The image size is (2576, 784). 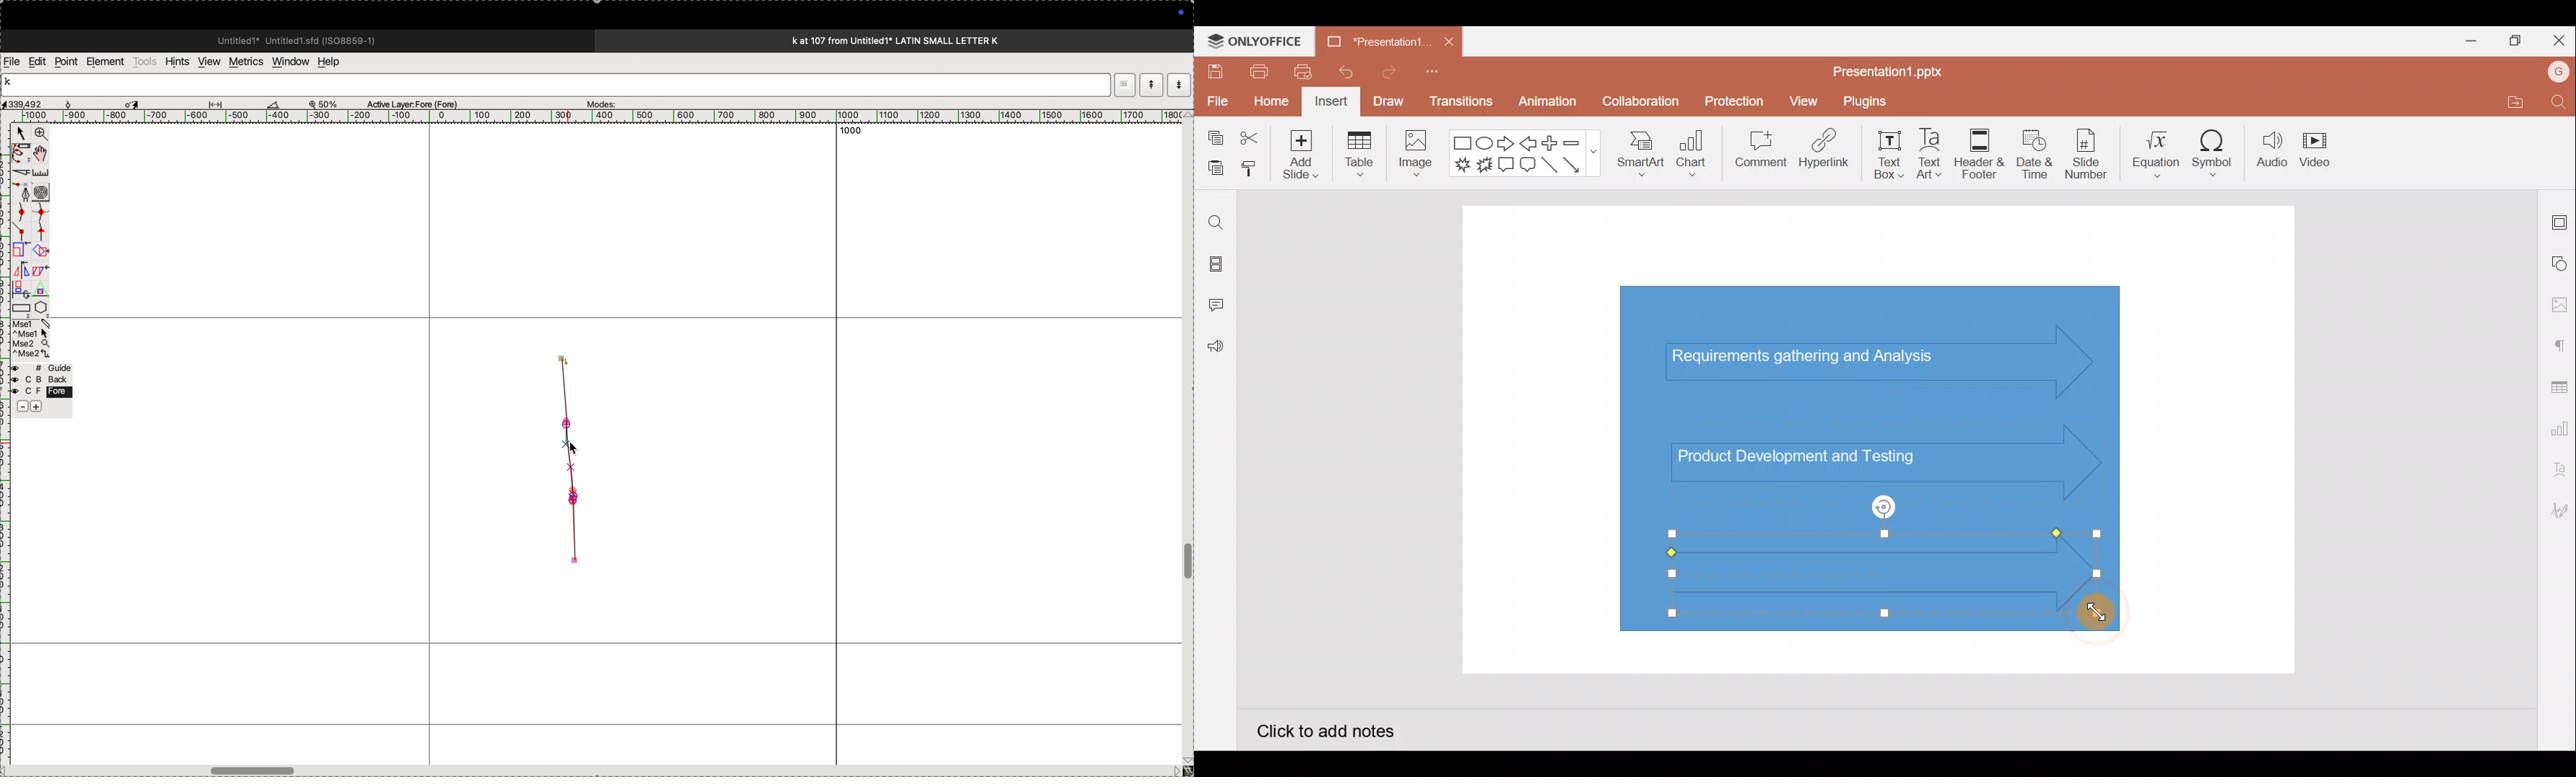 I want to click on cursor, so click(x=575, y=448).